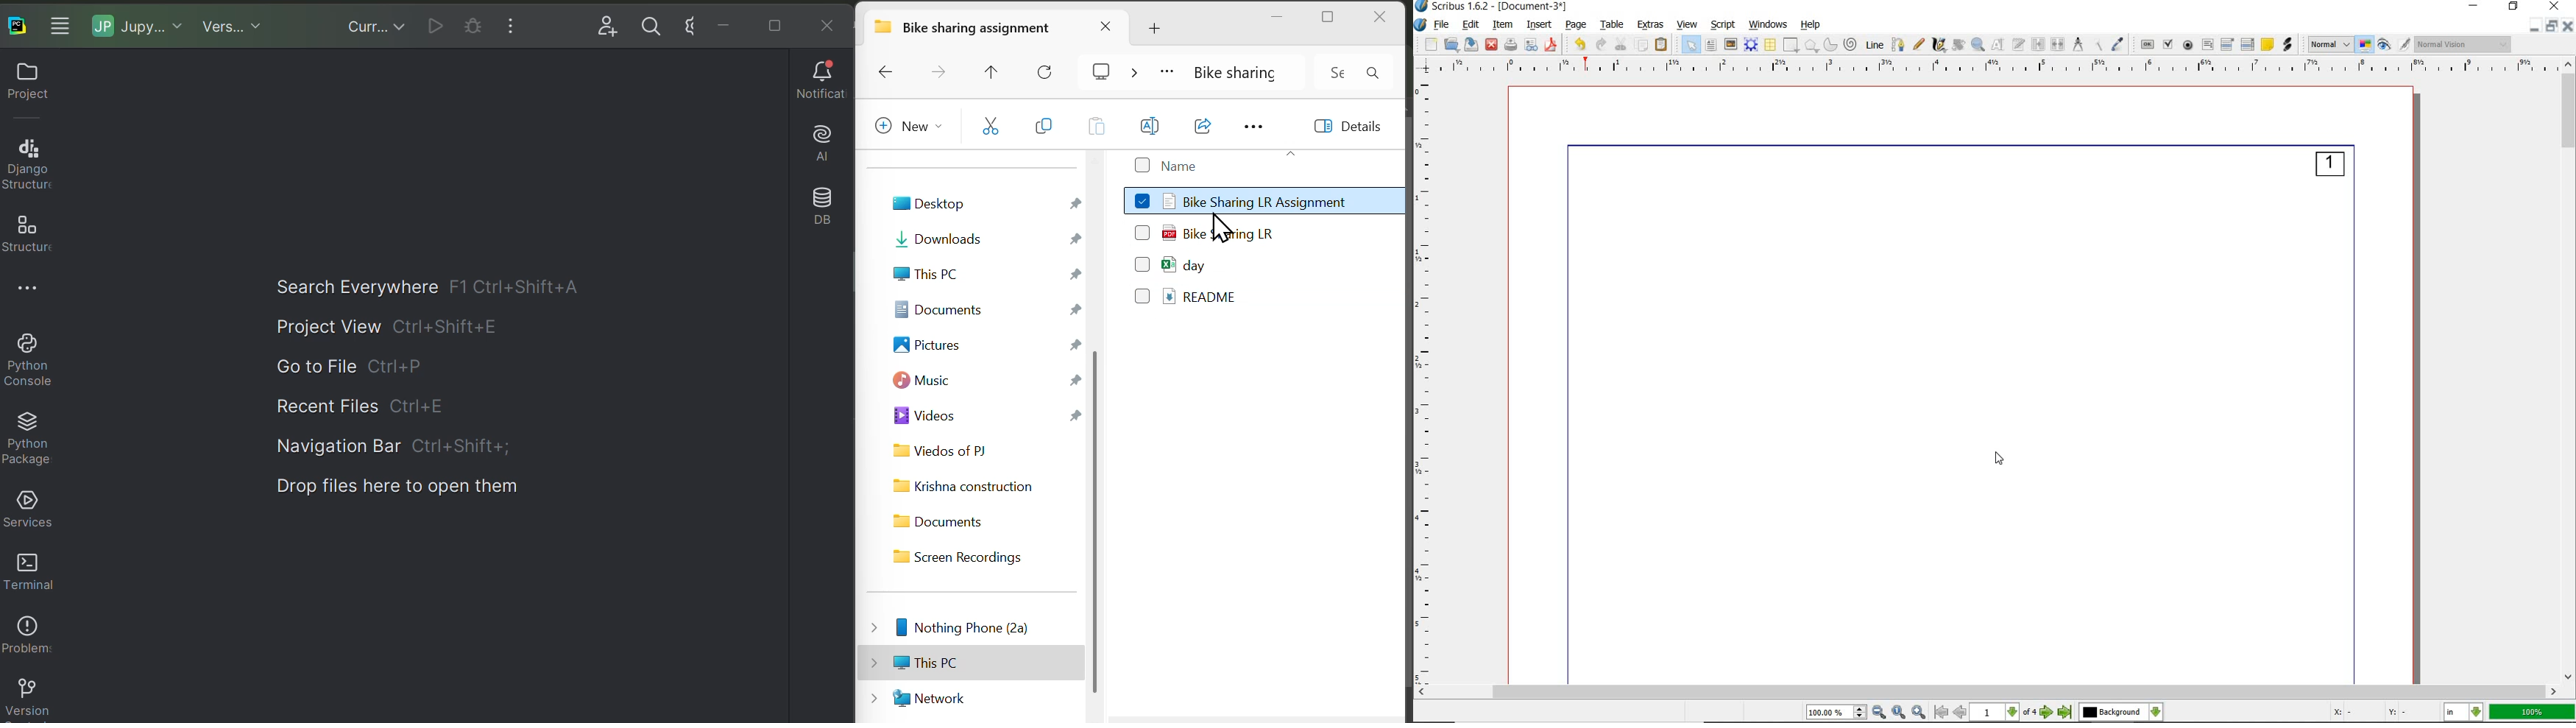 This screenshot has width=2576, height=728. I want to click on Close, so click(827, 26).